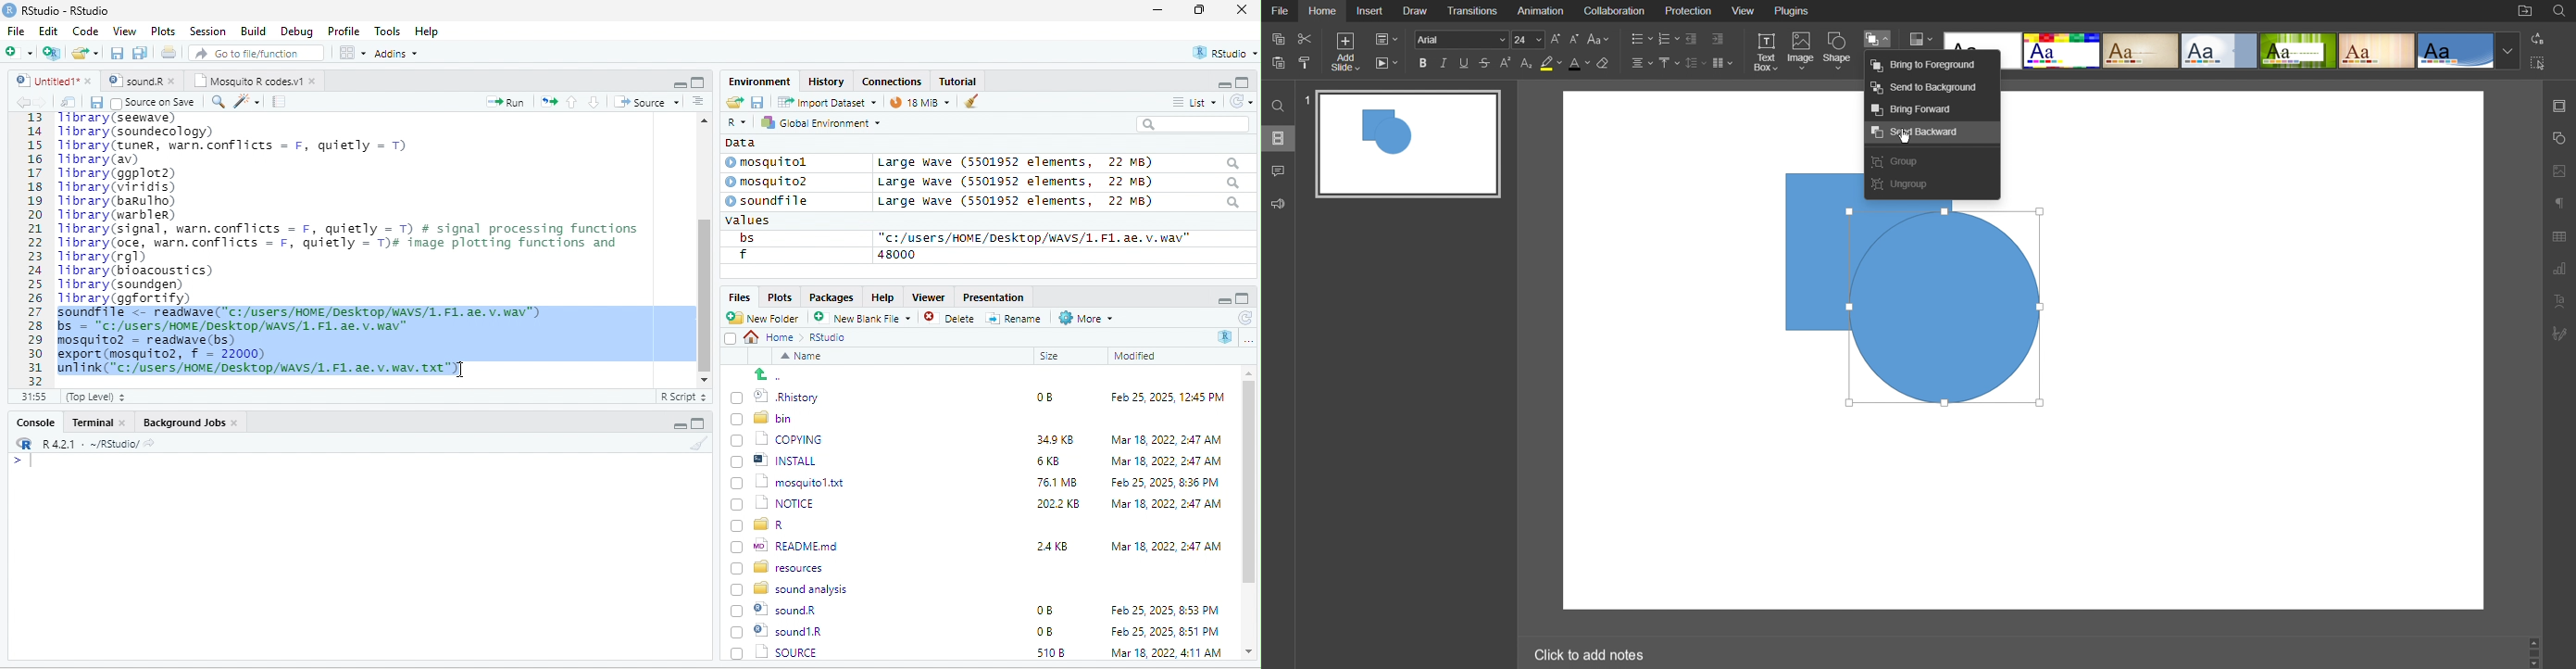 The height and width of the screenshot is (672, 2576). Describe the element at coordinates (777, 460) in the screenshot. I see `| @] INSTALL` at that location.